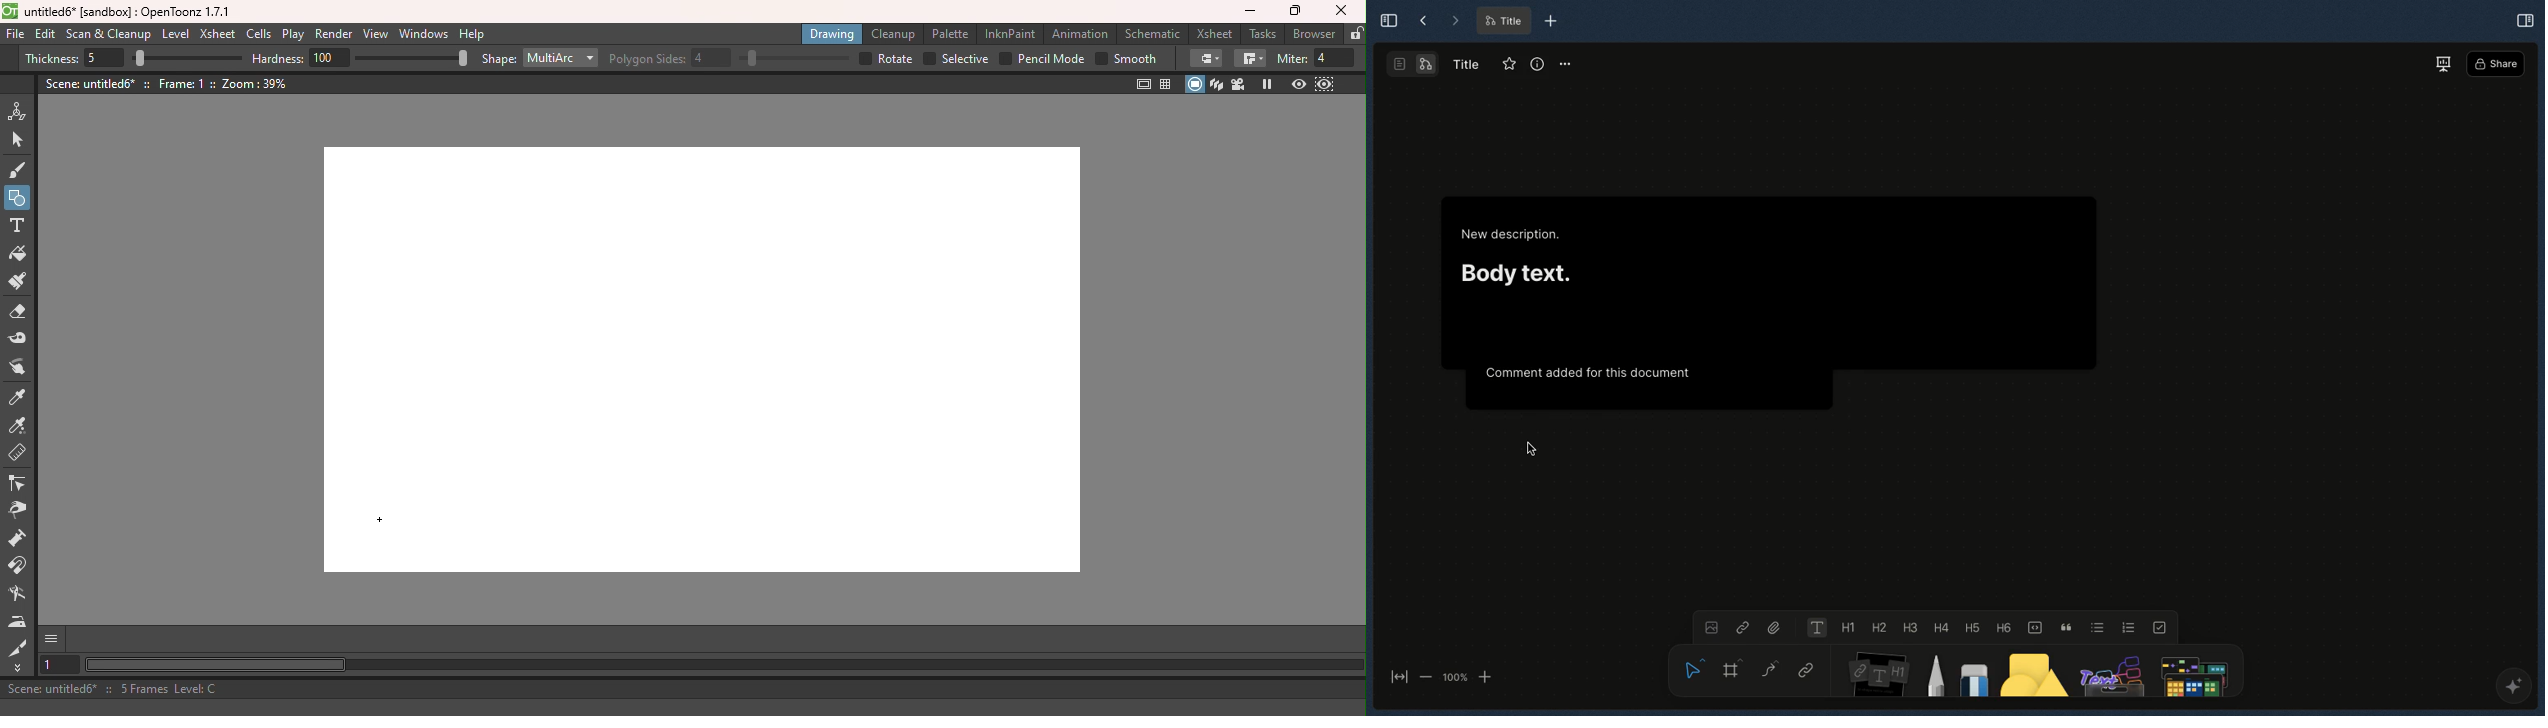 The image size is (2548, 728). What do you see at coordinates (1414, 64) in the screenshot?
I see `Second layout` at bounding box center [1414, 64].